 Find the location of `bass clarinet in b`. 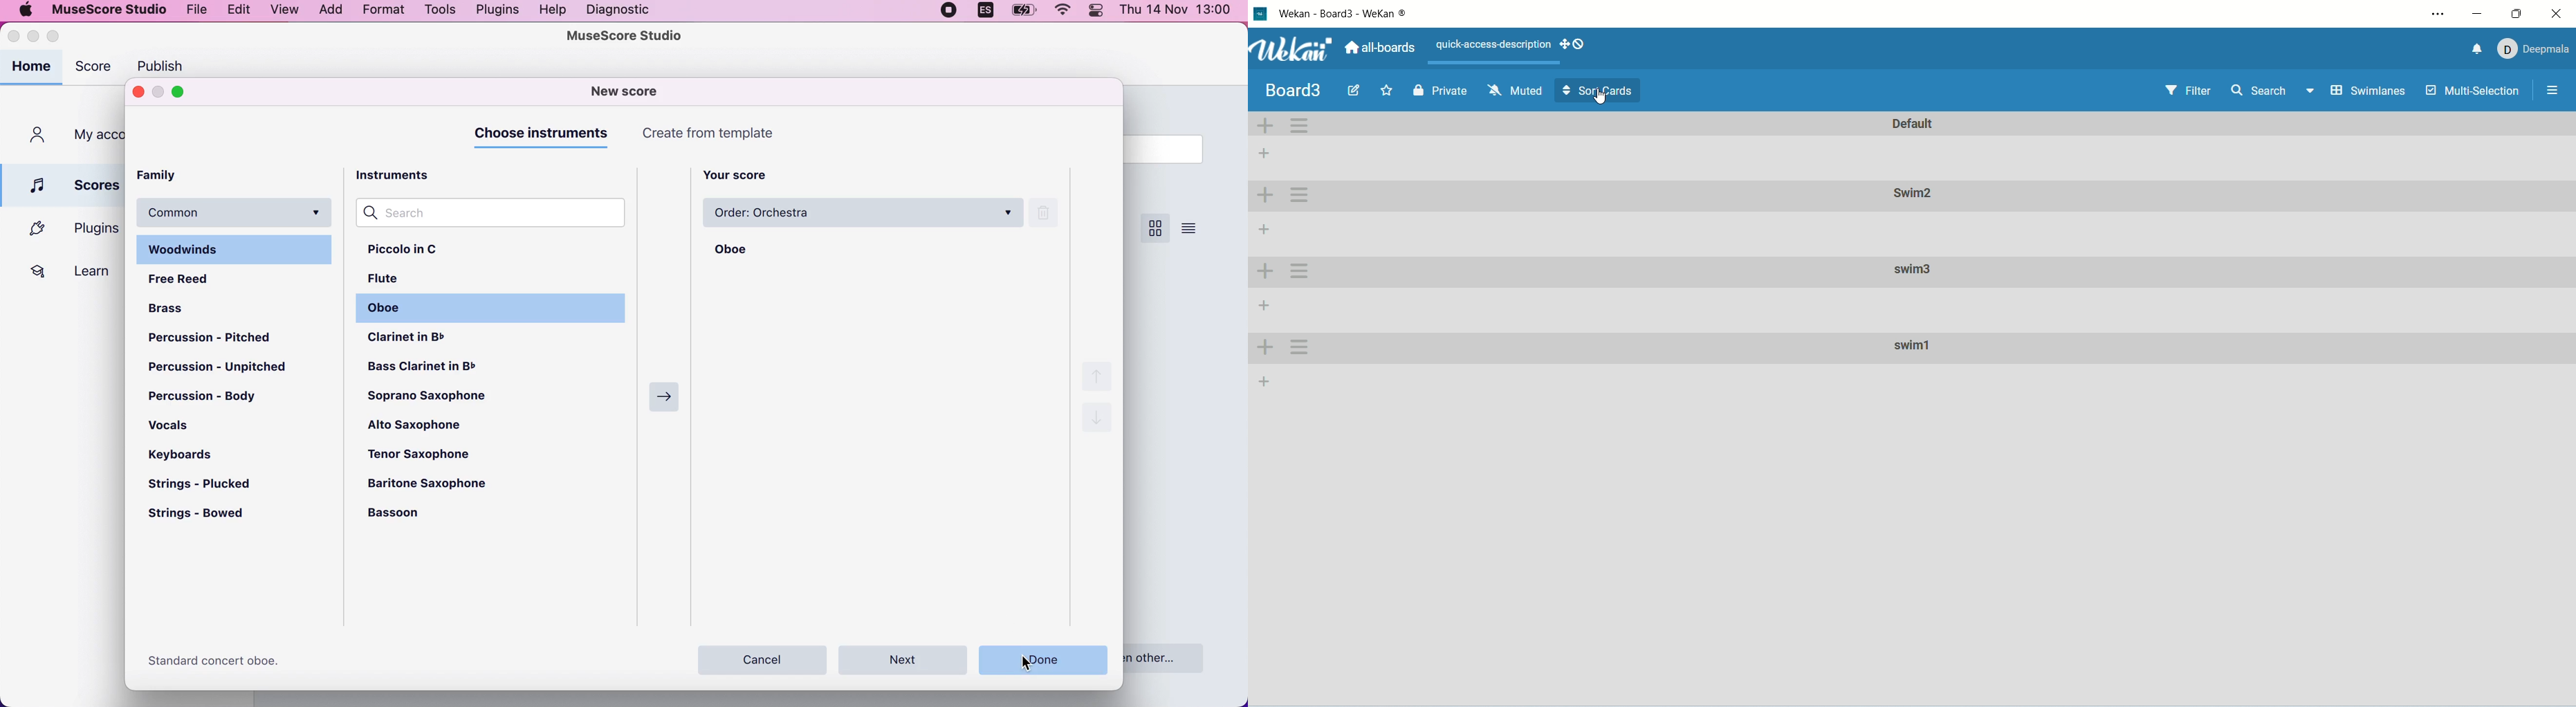

bass clarinet in b is located at coordinates (494, 368).